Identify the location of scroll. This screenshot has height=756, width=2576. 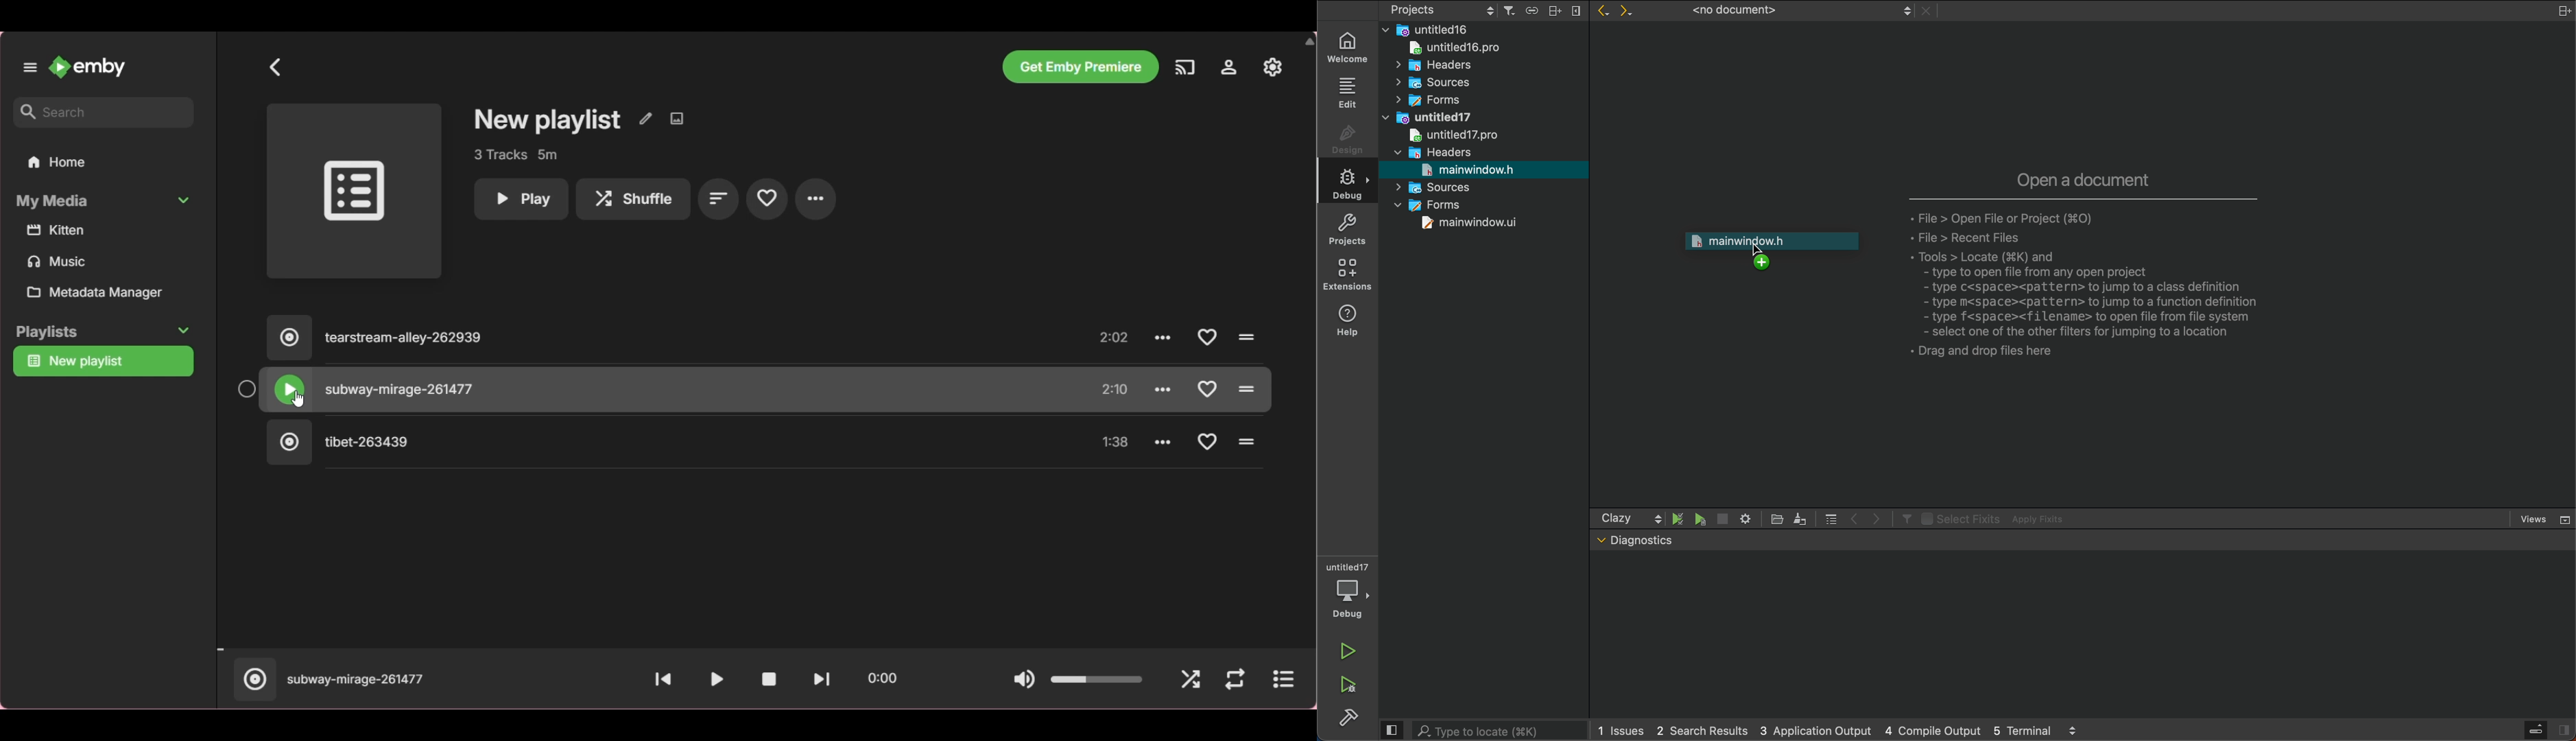
(1658, 518).